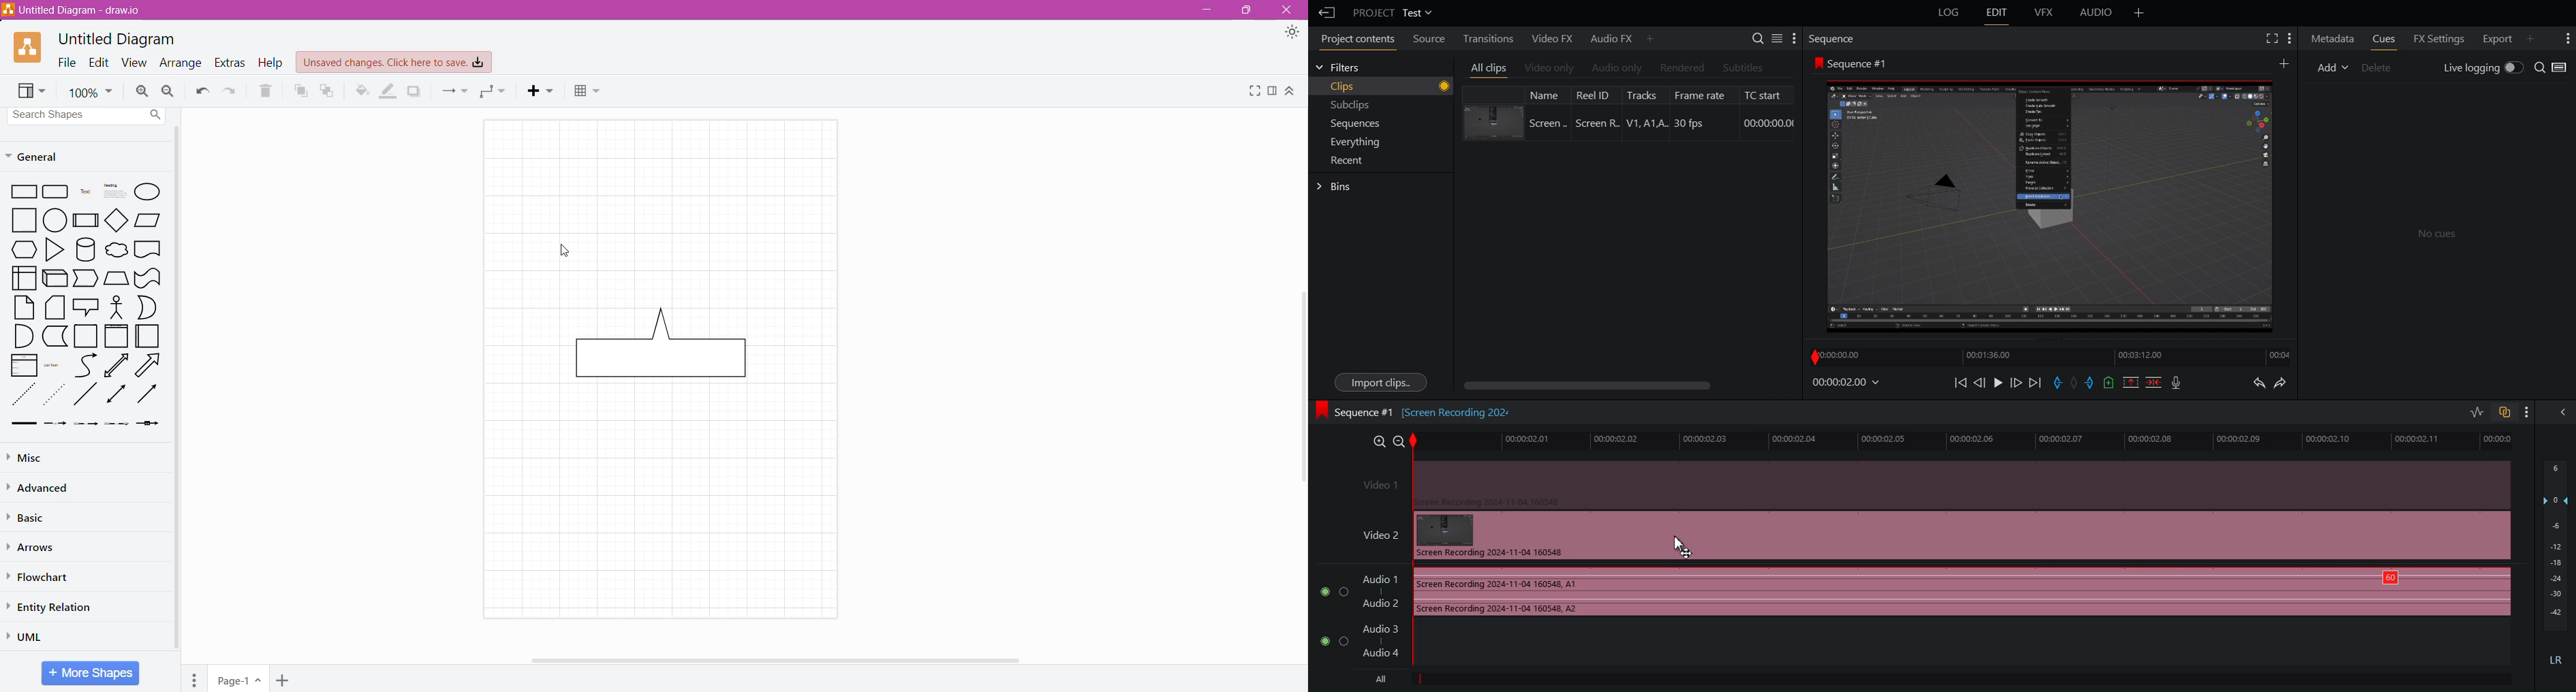 The width and height of the screenshot is (2576, 700). Describe the element at coordinates (1628, 112) in the screenshot. I see `Clip` at that location.